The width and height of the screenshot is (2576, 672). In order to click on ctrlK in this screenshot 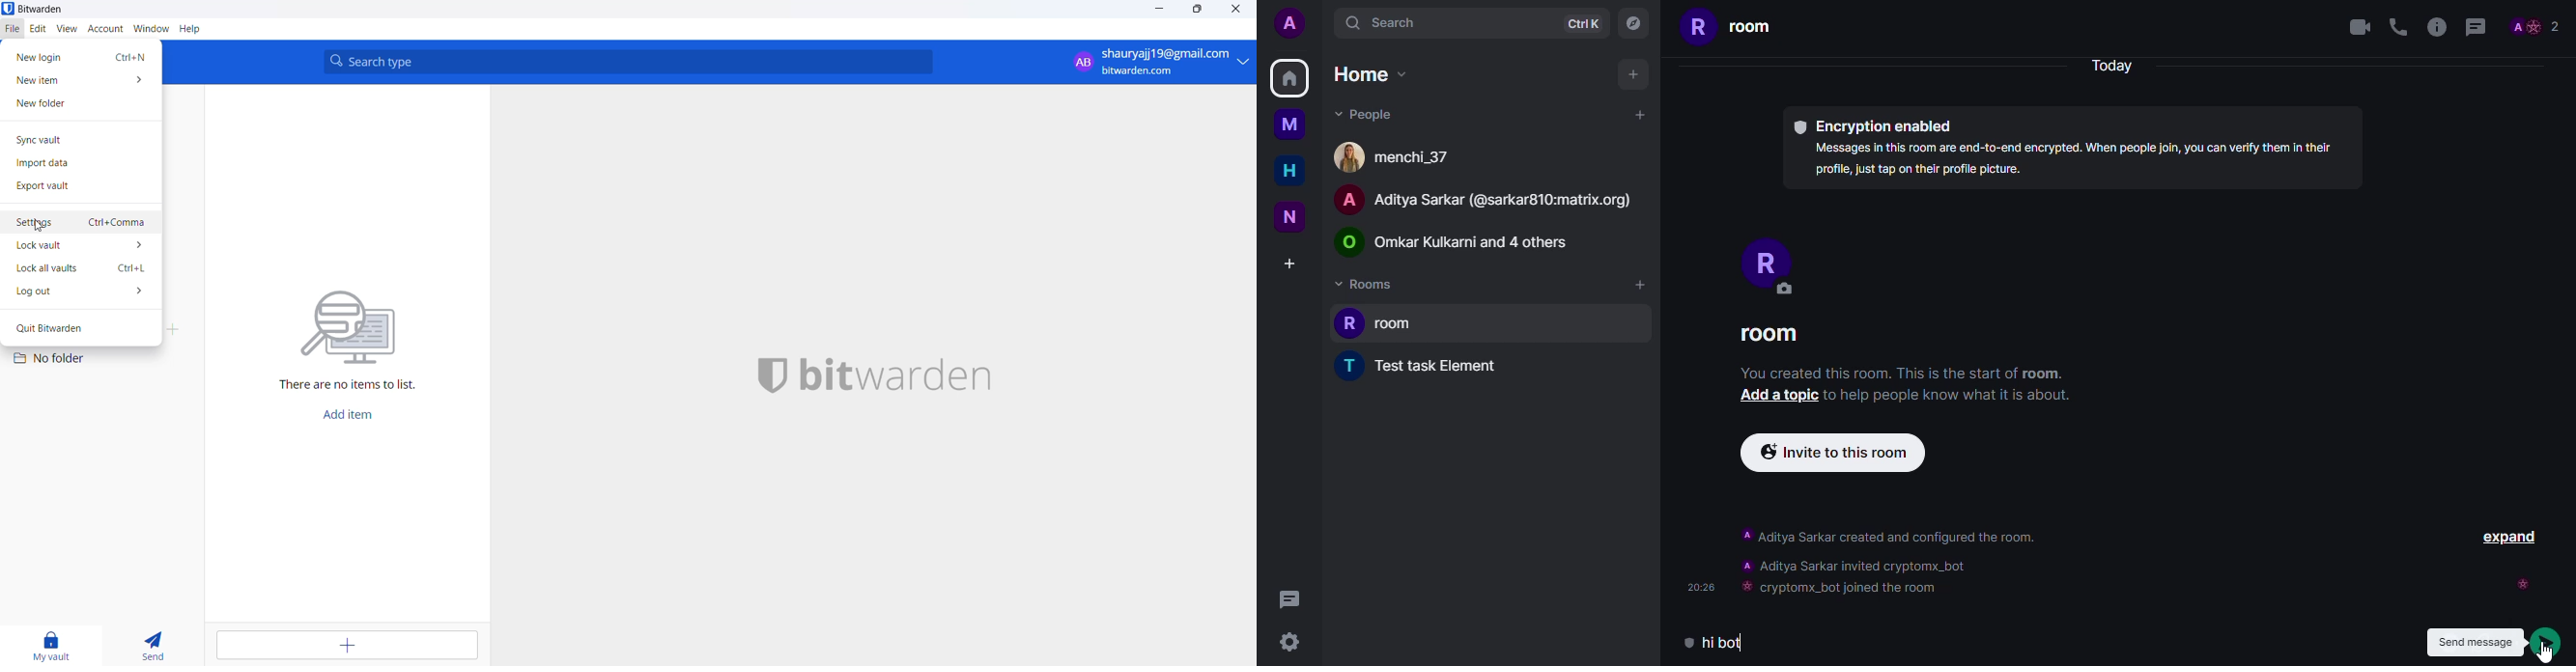, I will do `click(1583, 24)`.